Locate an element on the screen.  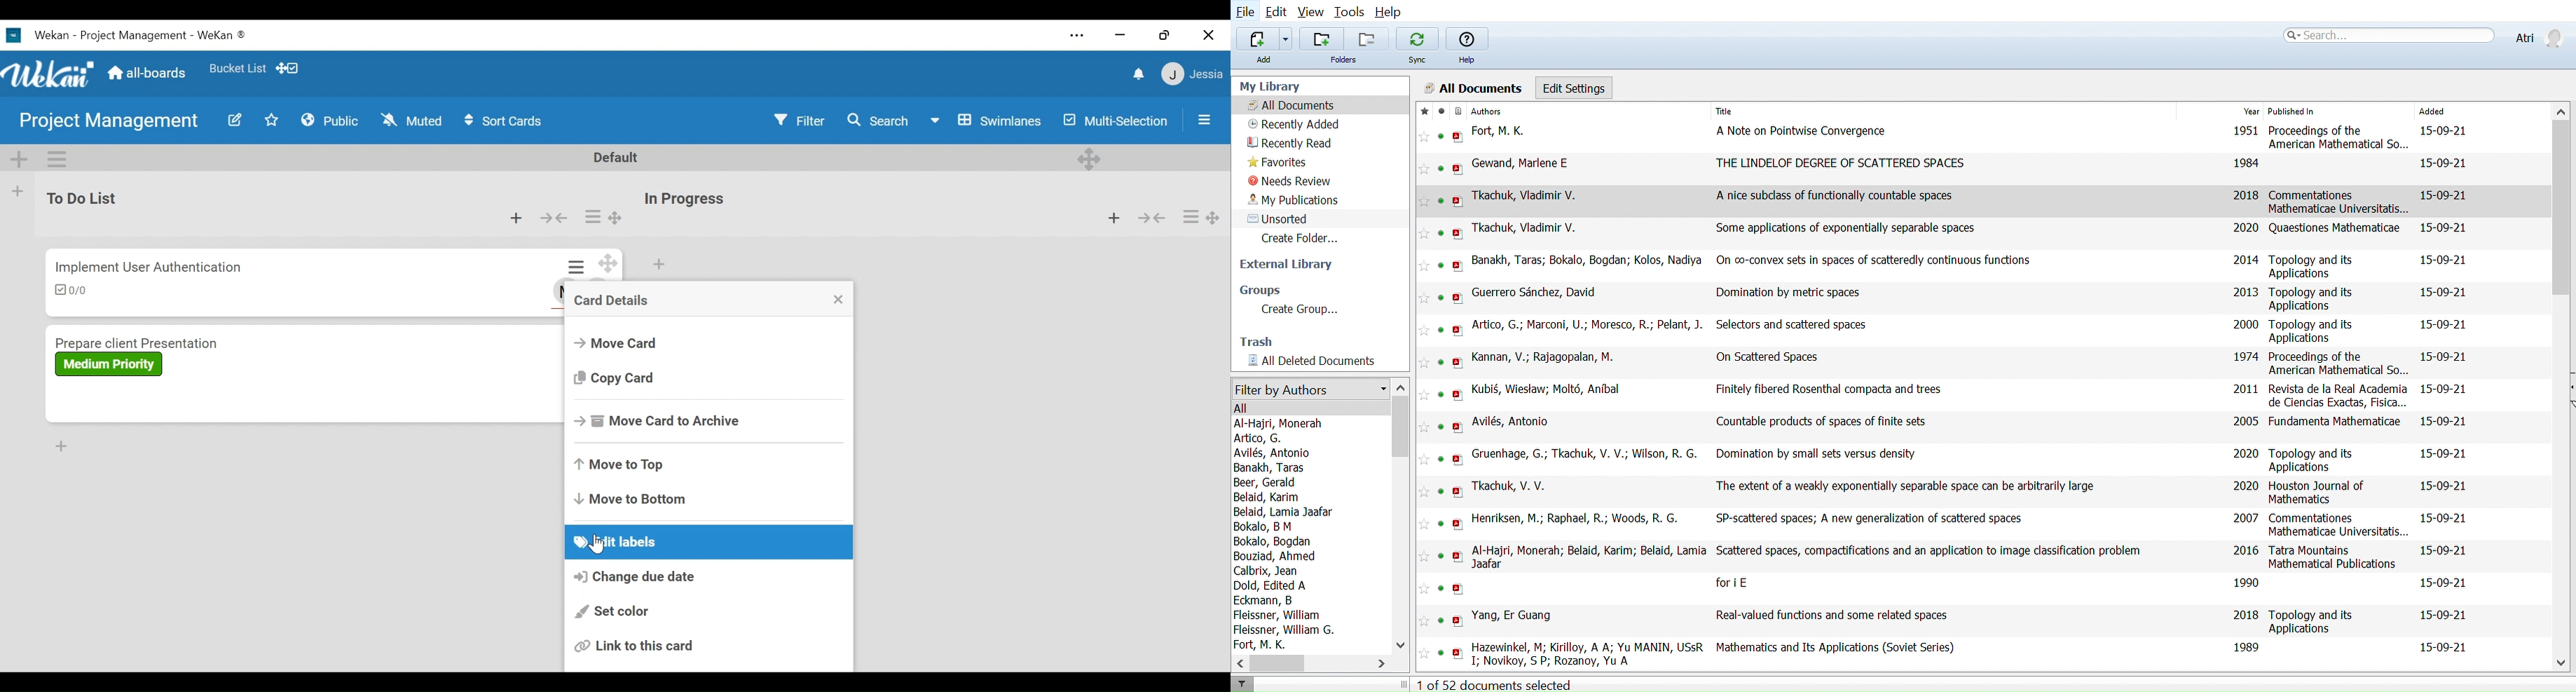
15-09-21 is located at coordinates (2444, 583).